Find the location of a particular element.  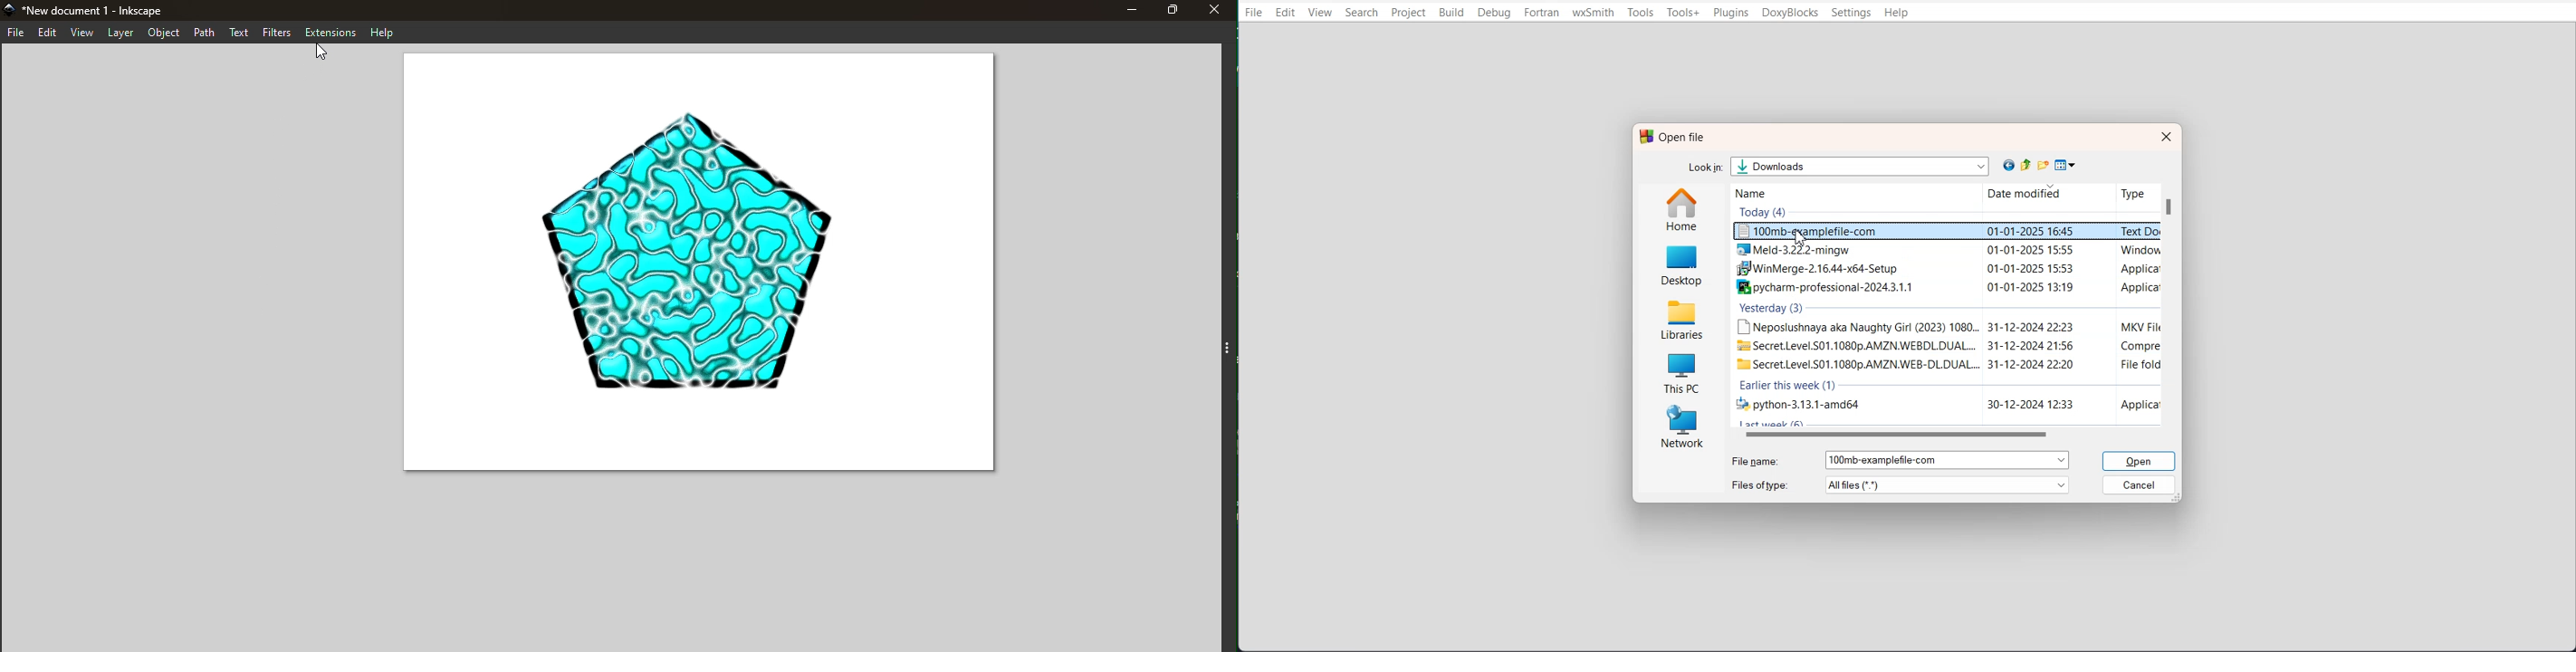

Cursor is located at coordinates (318, 53).